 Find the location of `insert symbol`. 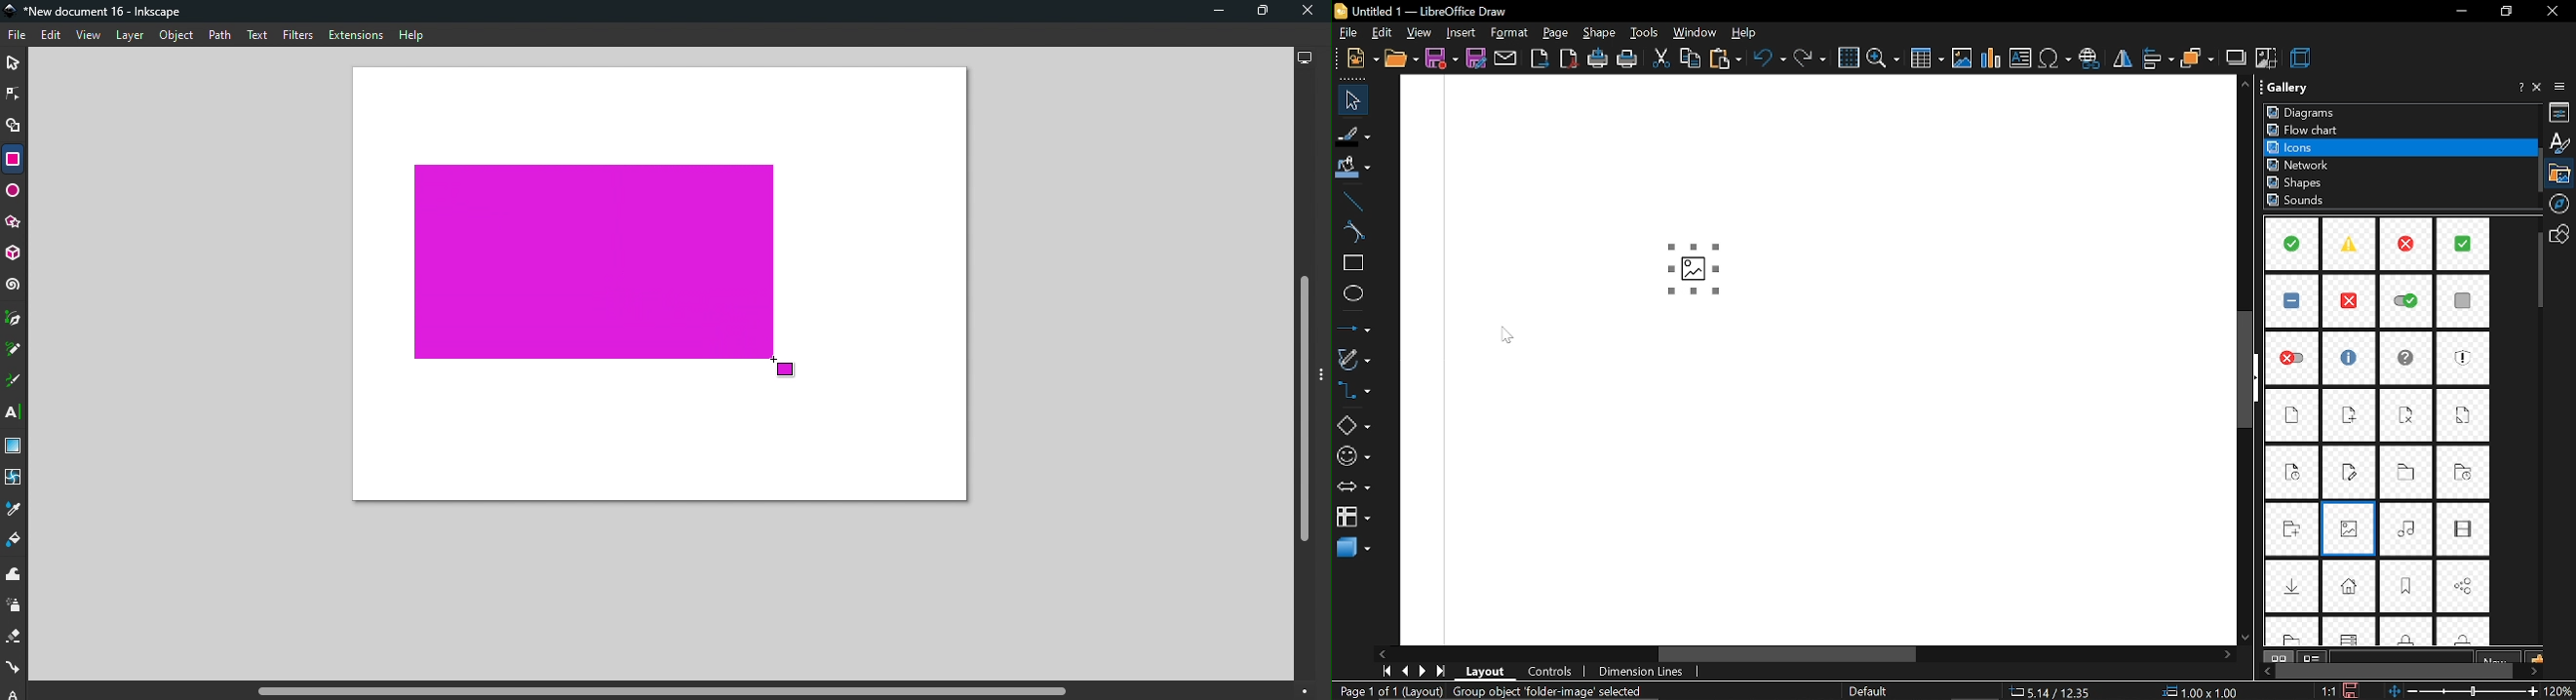

insert symbol is located at coordinates (2056, 59).